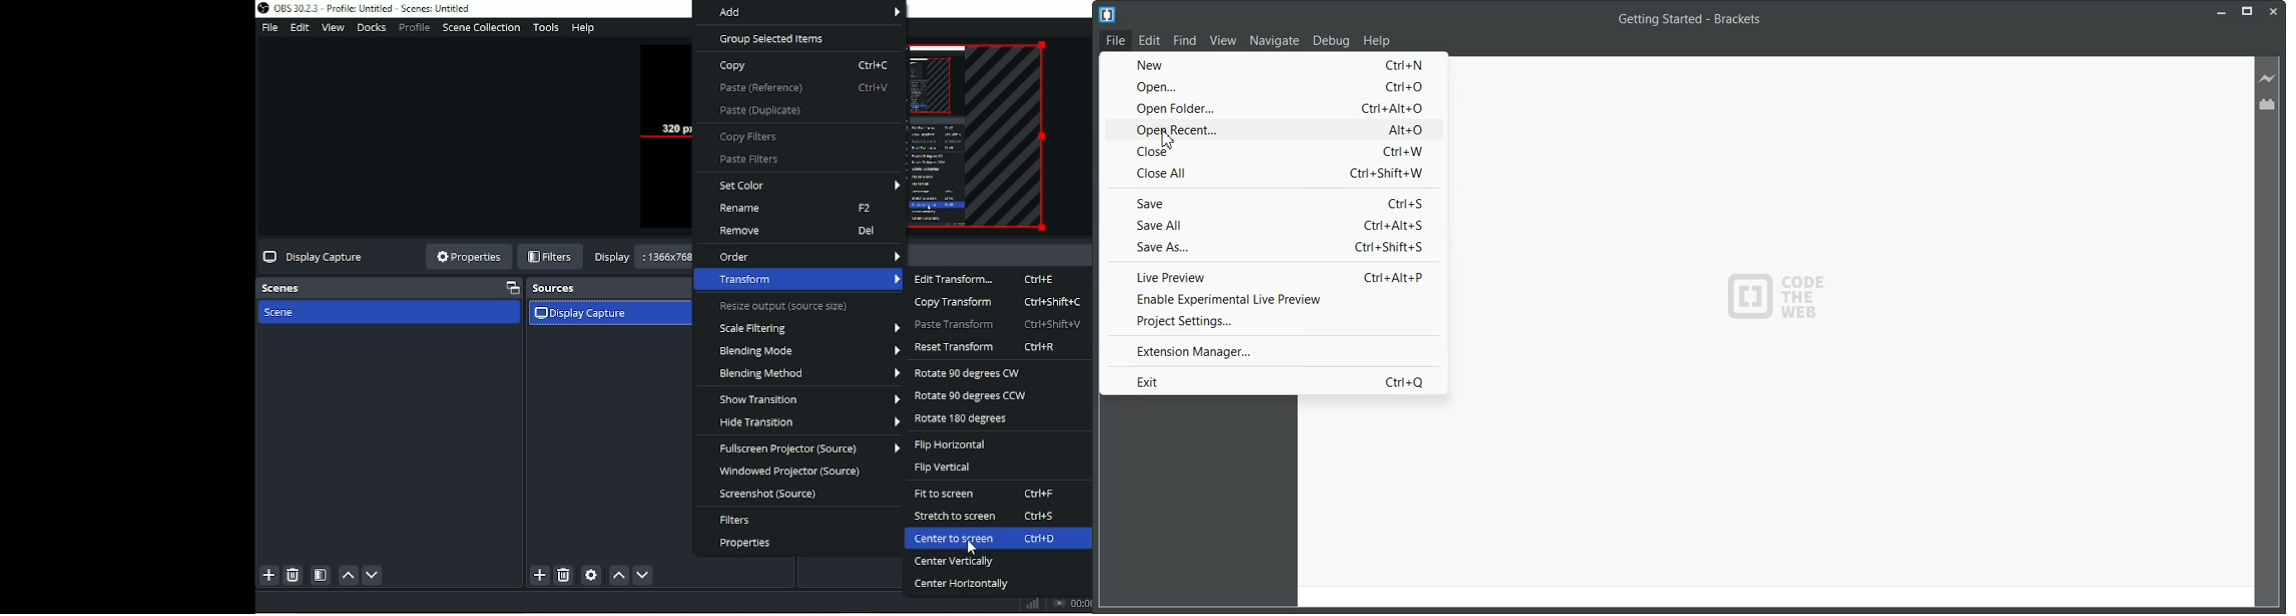 This screenshot has width=2296, height=616. I want to click on Remove, so click(802, 231).